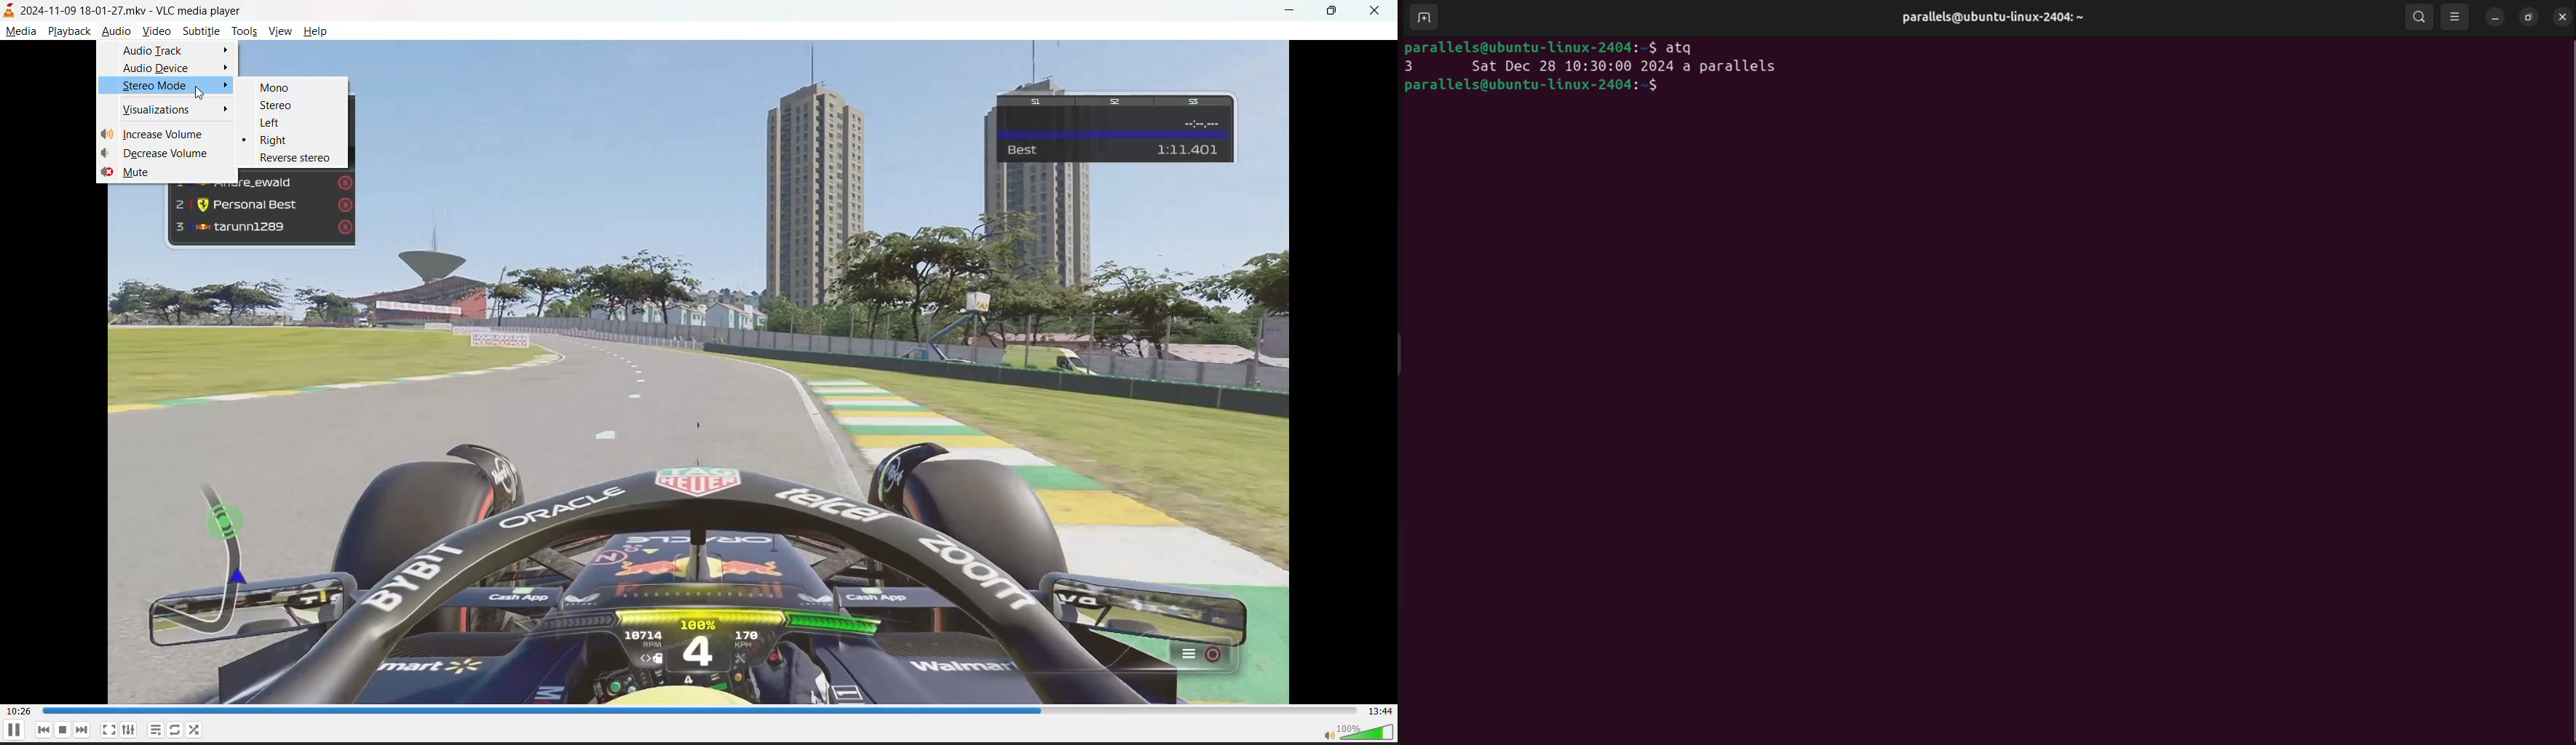  Describe the element at coordinates (175, 51) in the screenshot. I see `audio track` at that location.